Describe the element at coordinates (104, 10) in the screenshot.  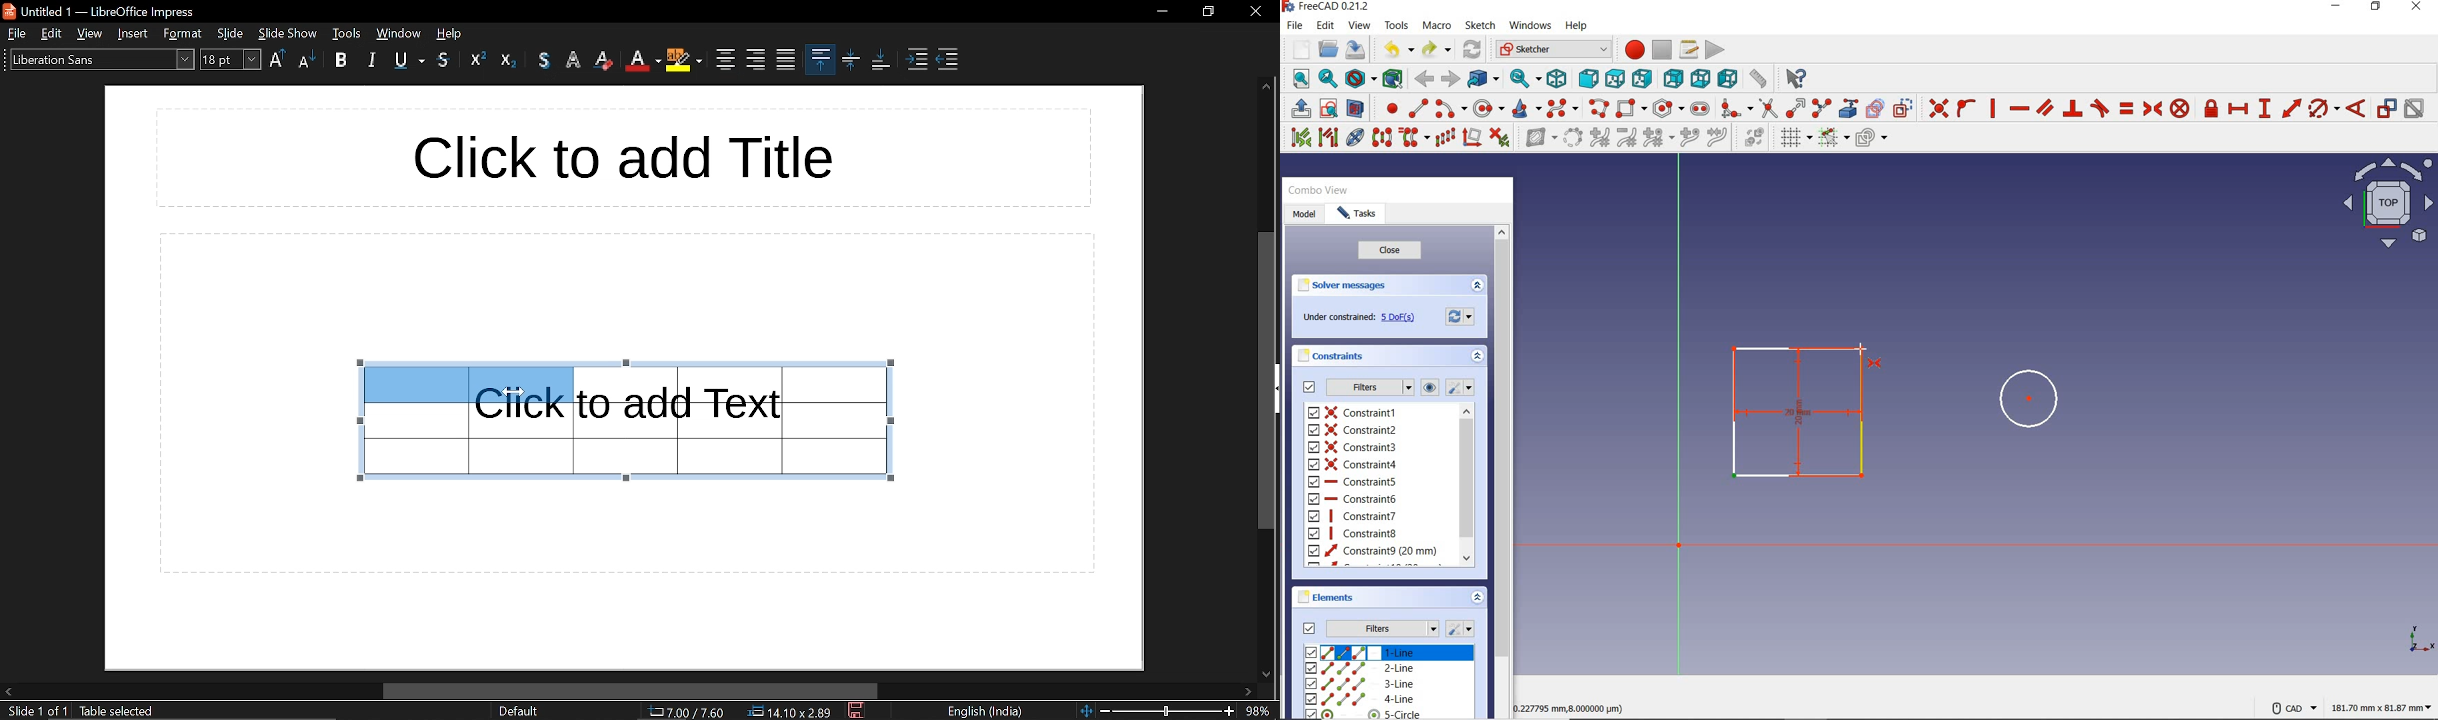
I see `untitled 1- libreoffice impress` at that location.